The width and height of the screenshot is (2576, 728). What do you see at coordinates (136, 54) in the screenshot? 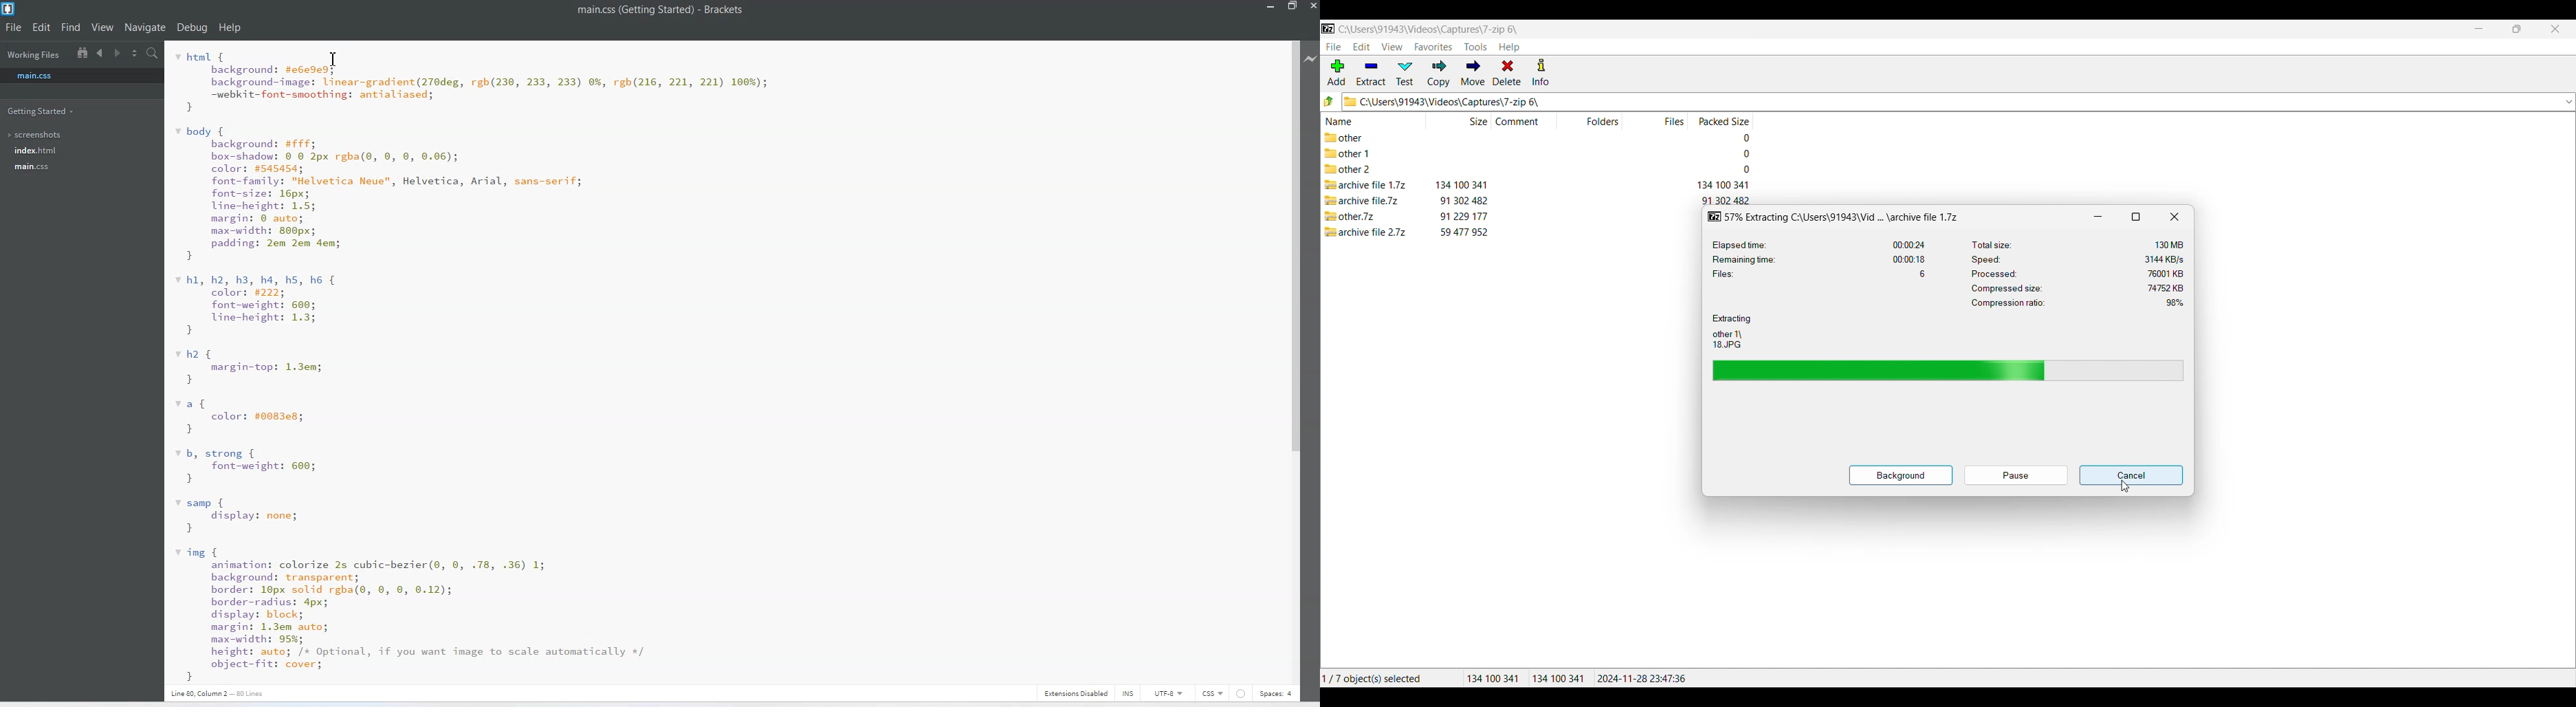
I see `Split the editor vertically and Horizontally` at bounding box center [136, 54].